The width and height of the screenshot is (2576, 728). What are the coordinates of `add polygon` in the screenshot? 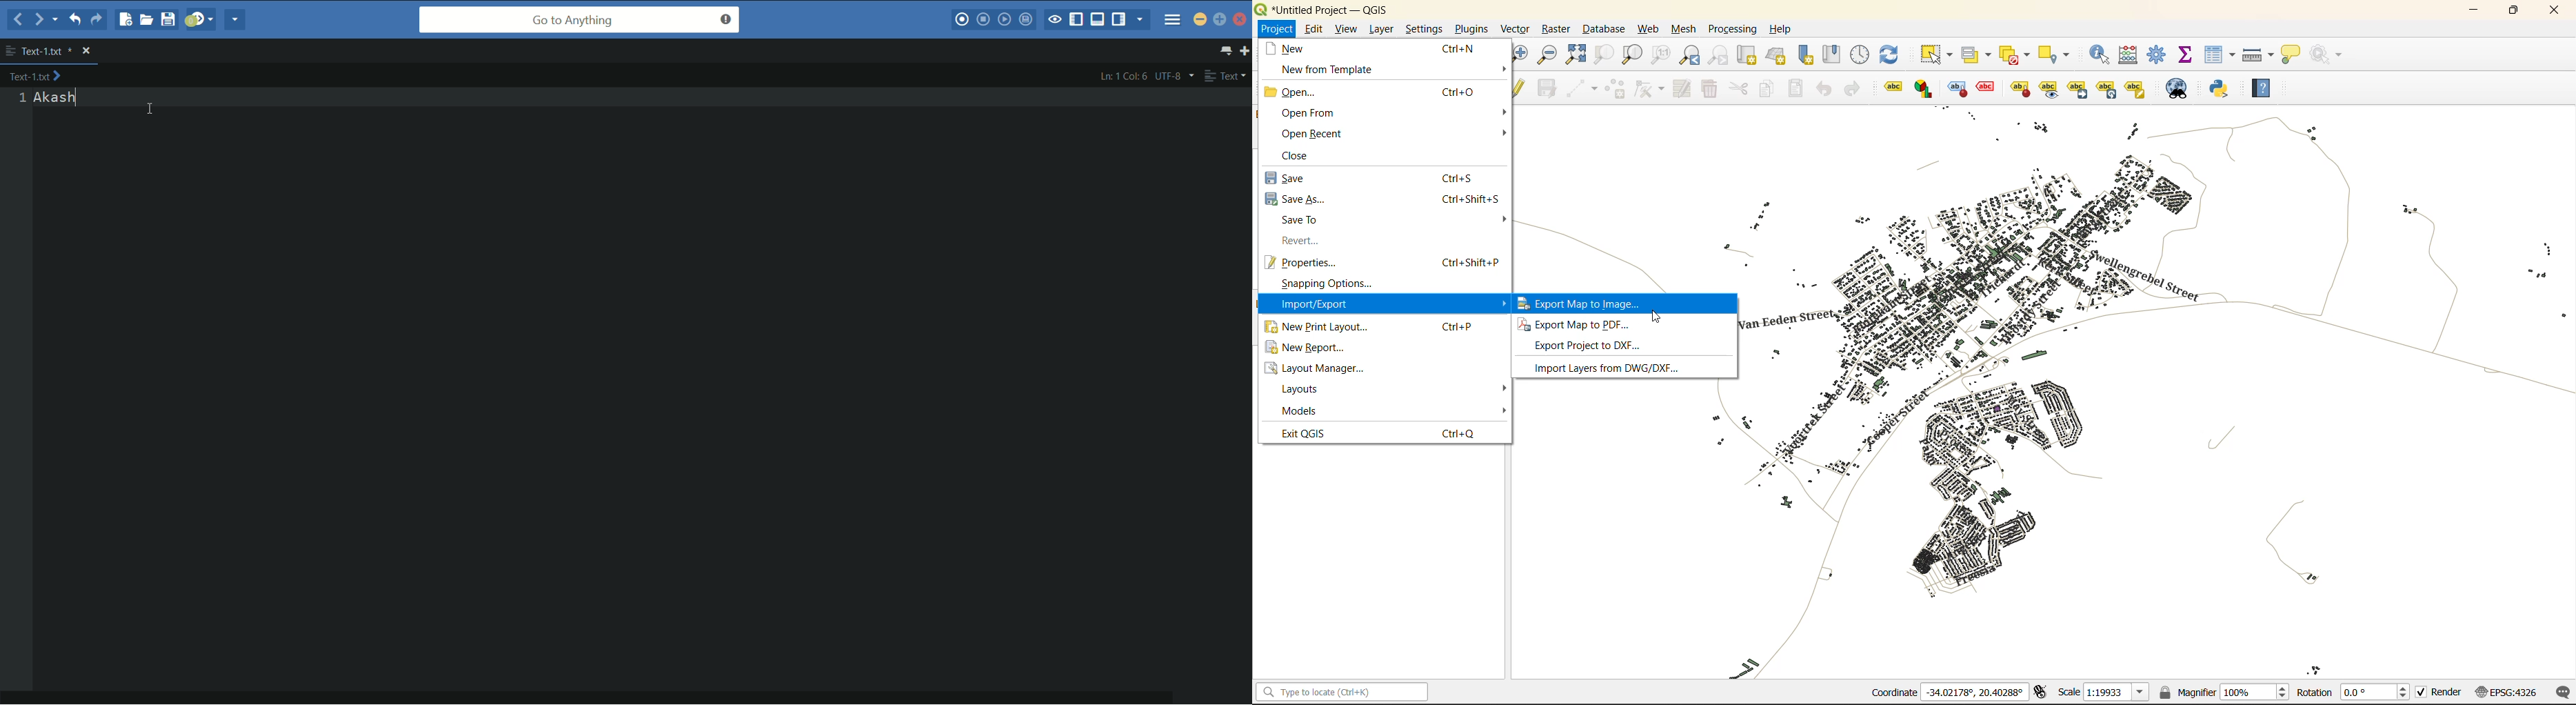 It's located at (1615, 89).